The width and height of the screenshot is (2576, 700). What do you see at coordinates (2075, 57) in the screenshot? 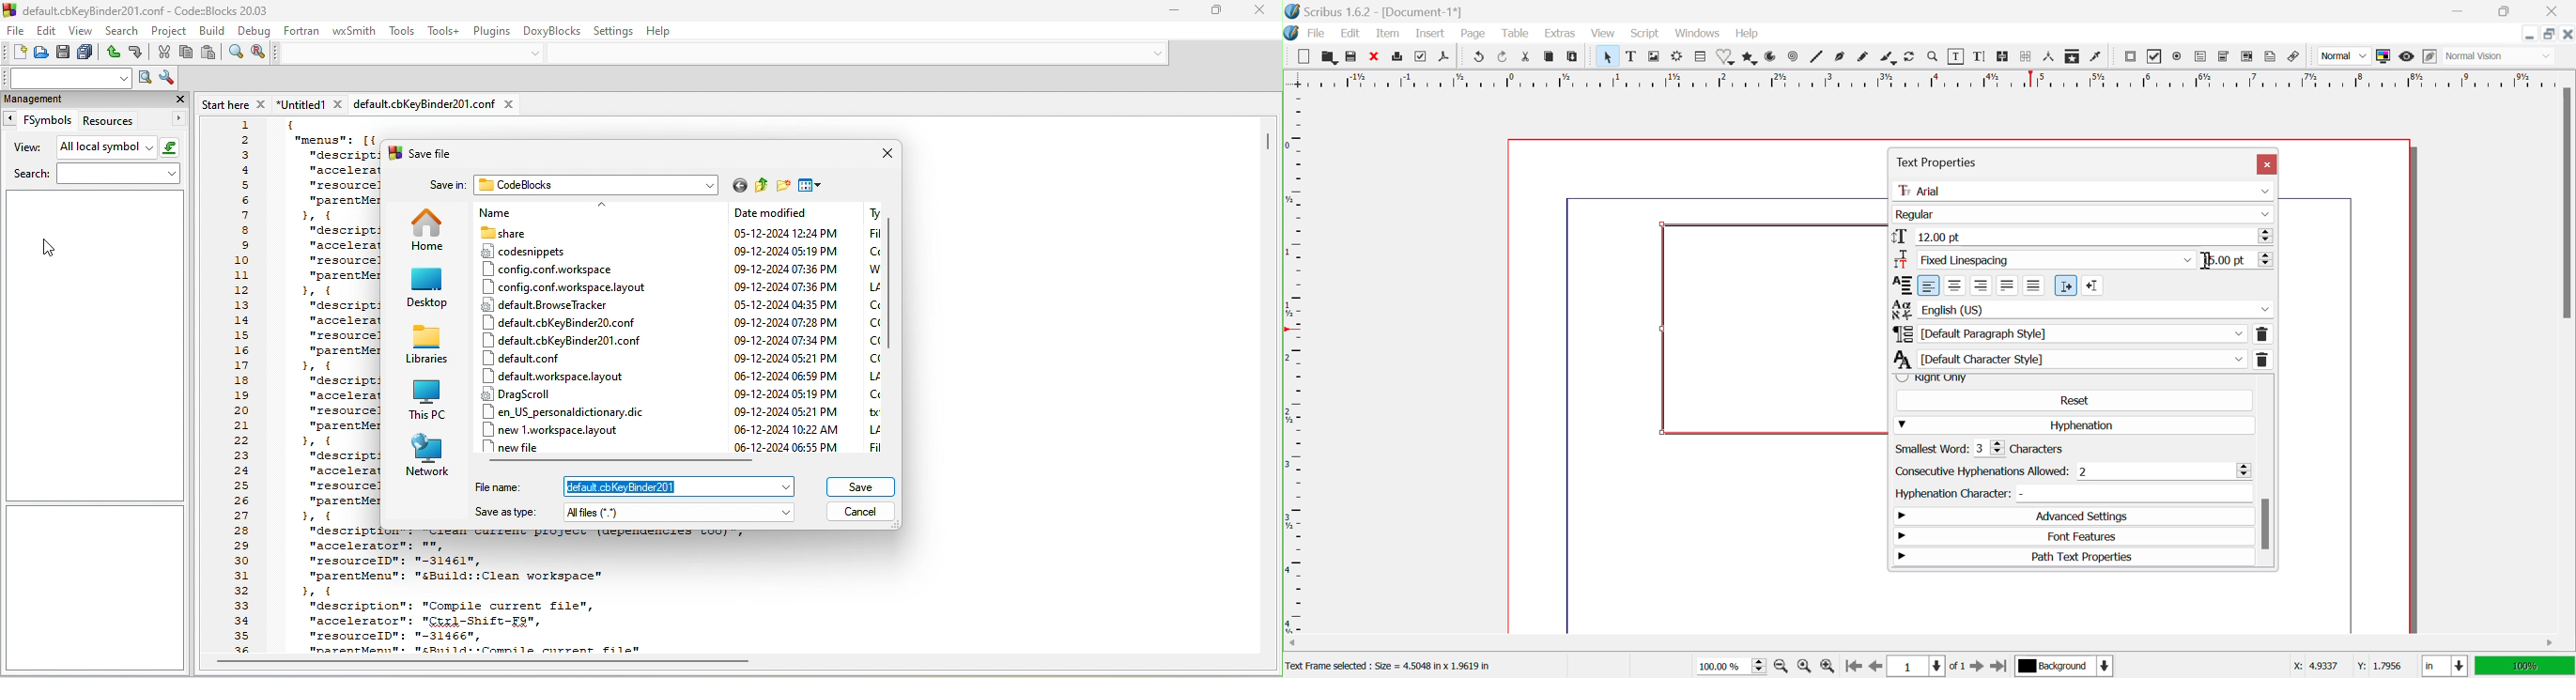
I see `Copy Item Properties` at bounding box center [2075, 57].